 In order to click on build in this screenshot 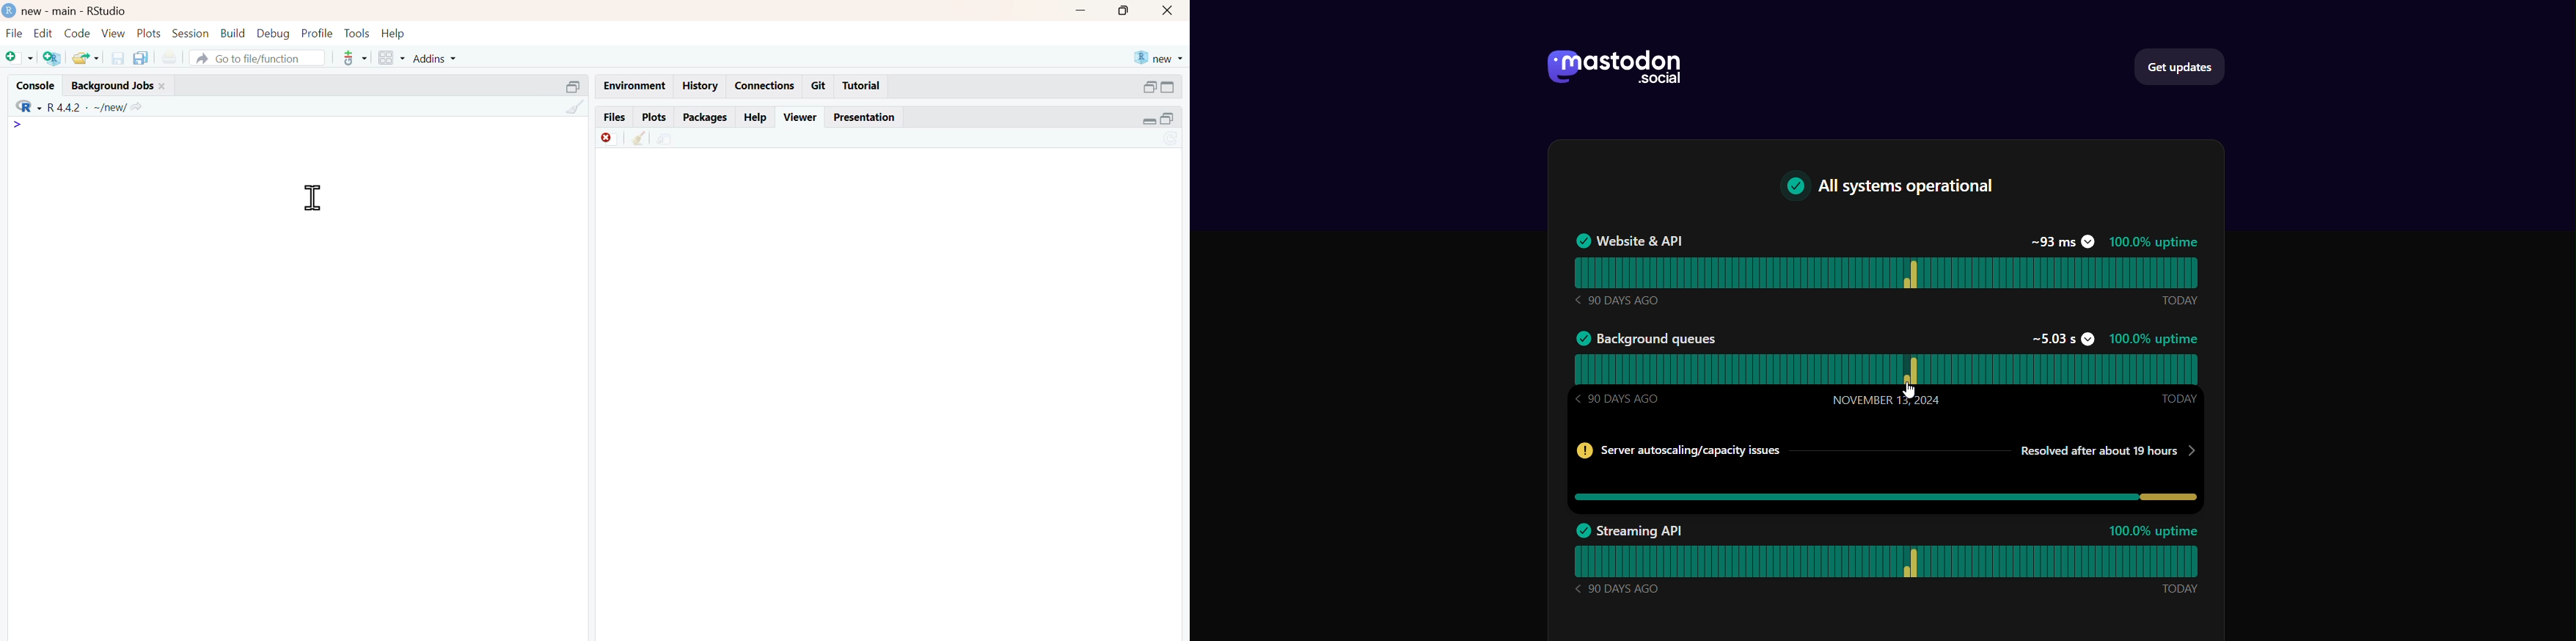, I will do `click(234, 33)`.